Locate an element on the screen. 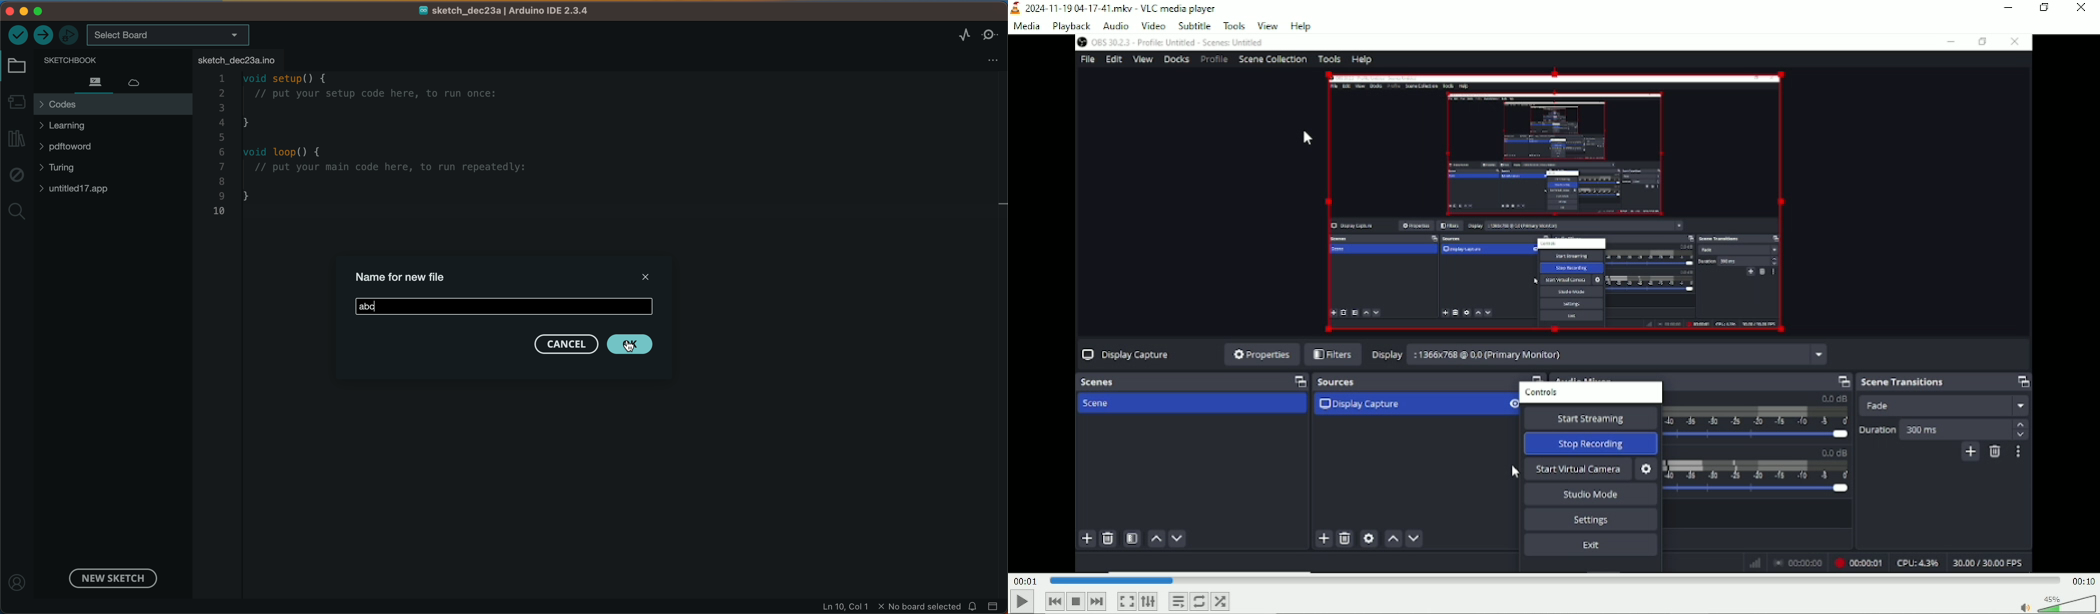 The image size is (2100, 616). View is located at coordinates (1268, 24).